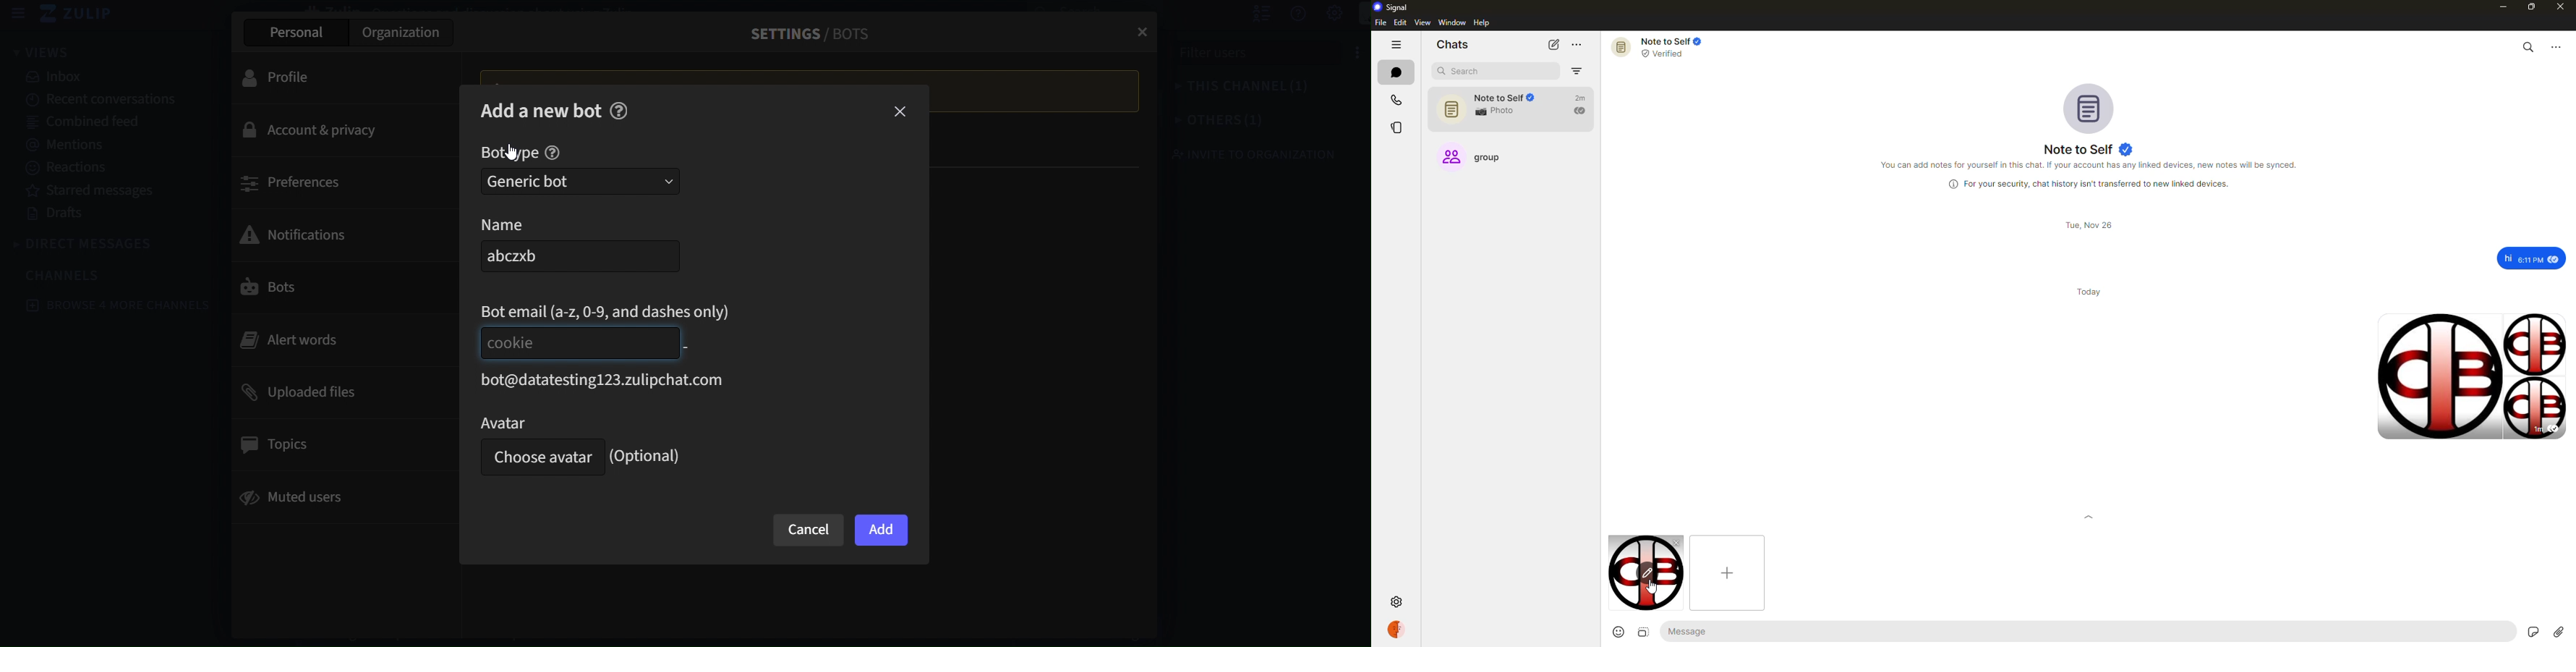  I want to click on bots, so click(333, 288).